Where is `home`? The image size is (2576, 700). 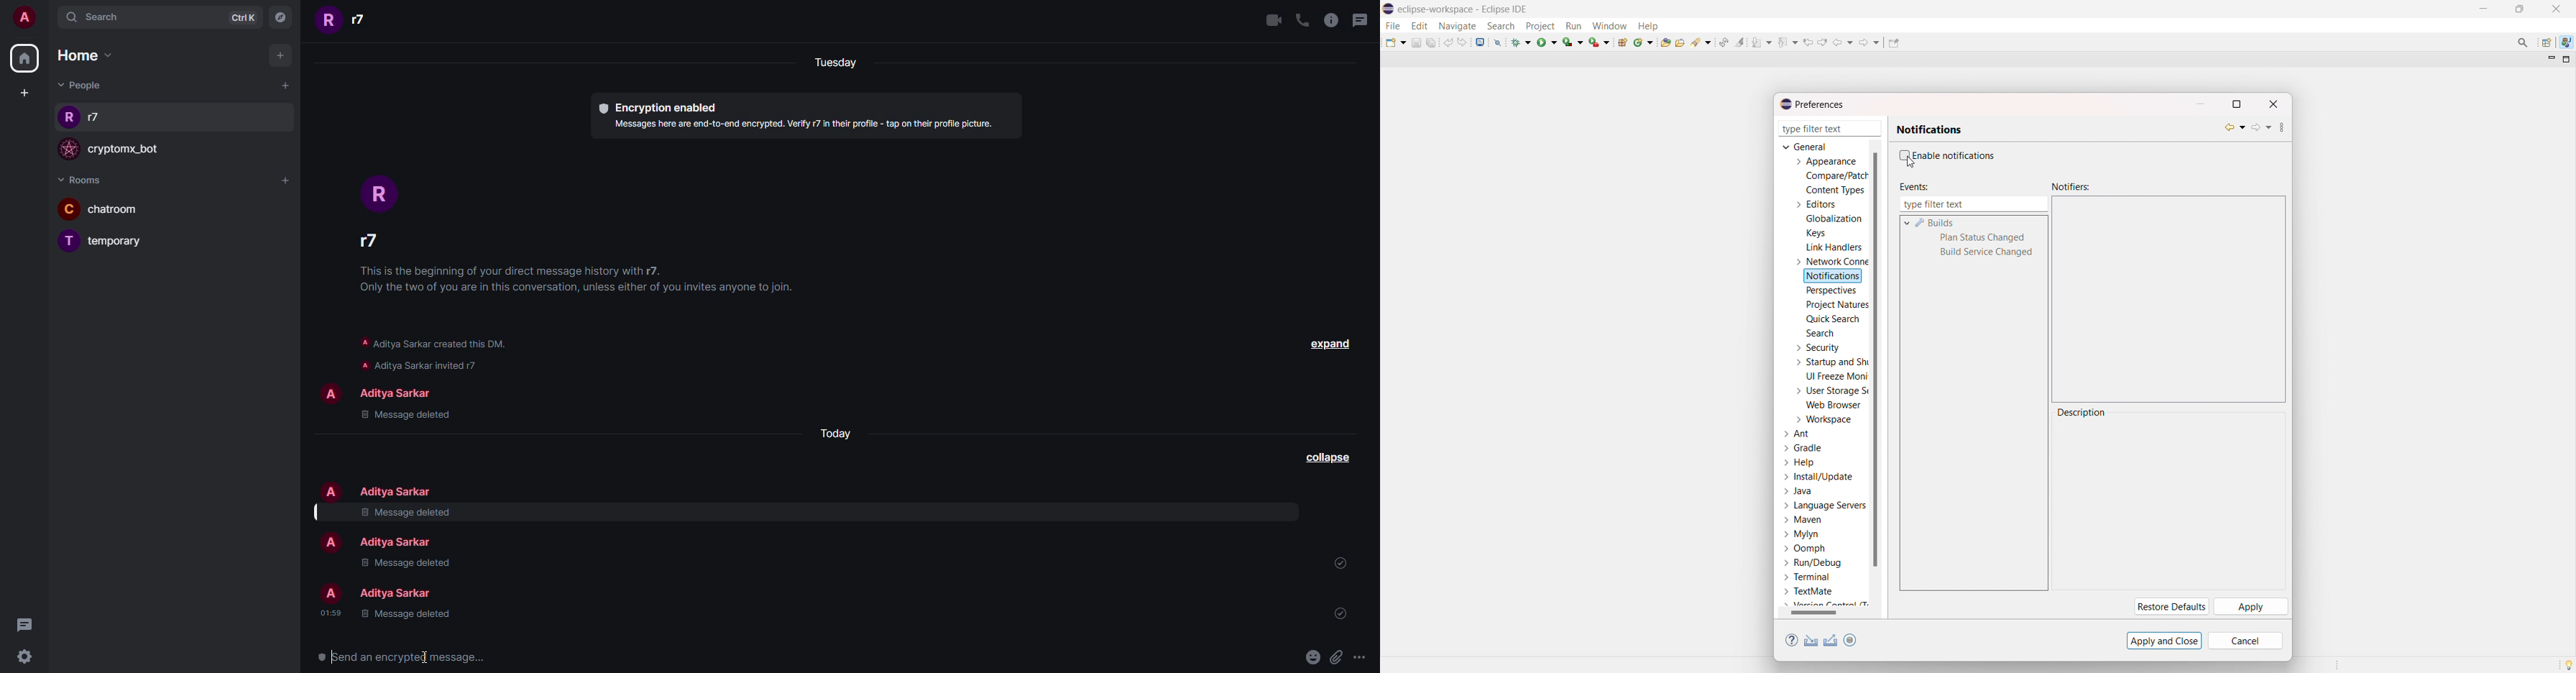 home is located at coordinates (84, 54).